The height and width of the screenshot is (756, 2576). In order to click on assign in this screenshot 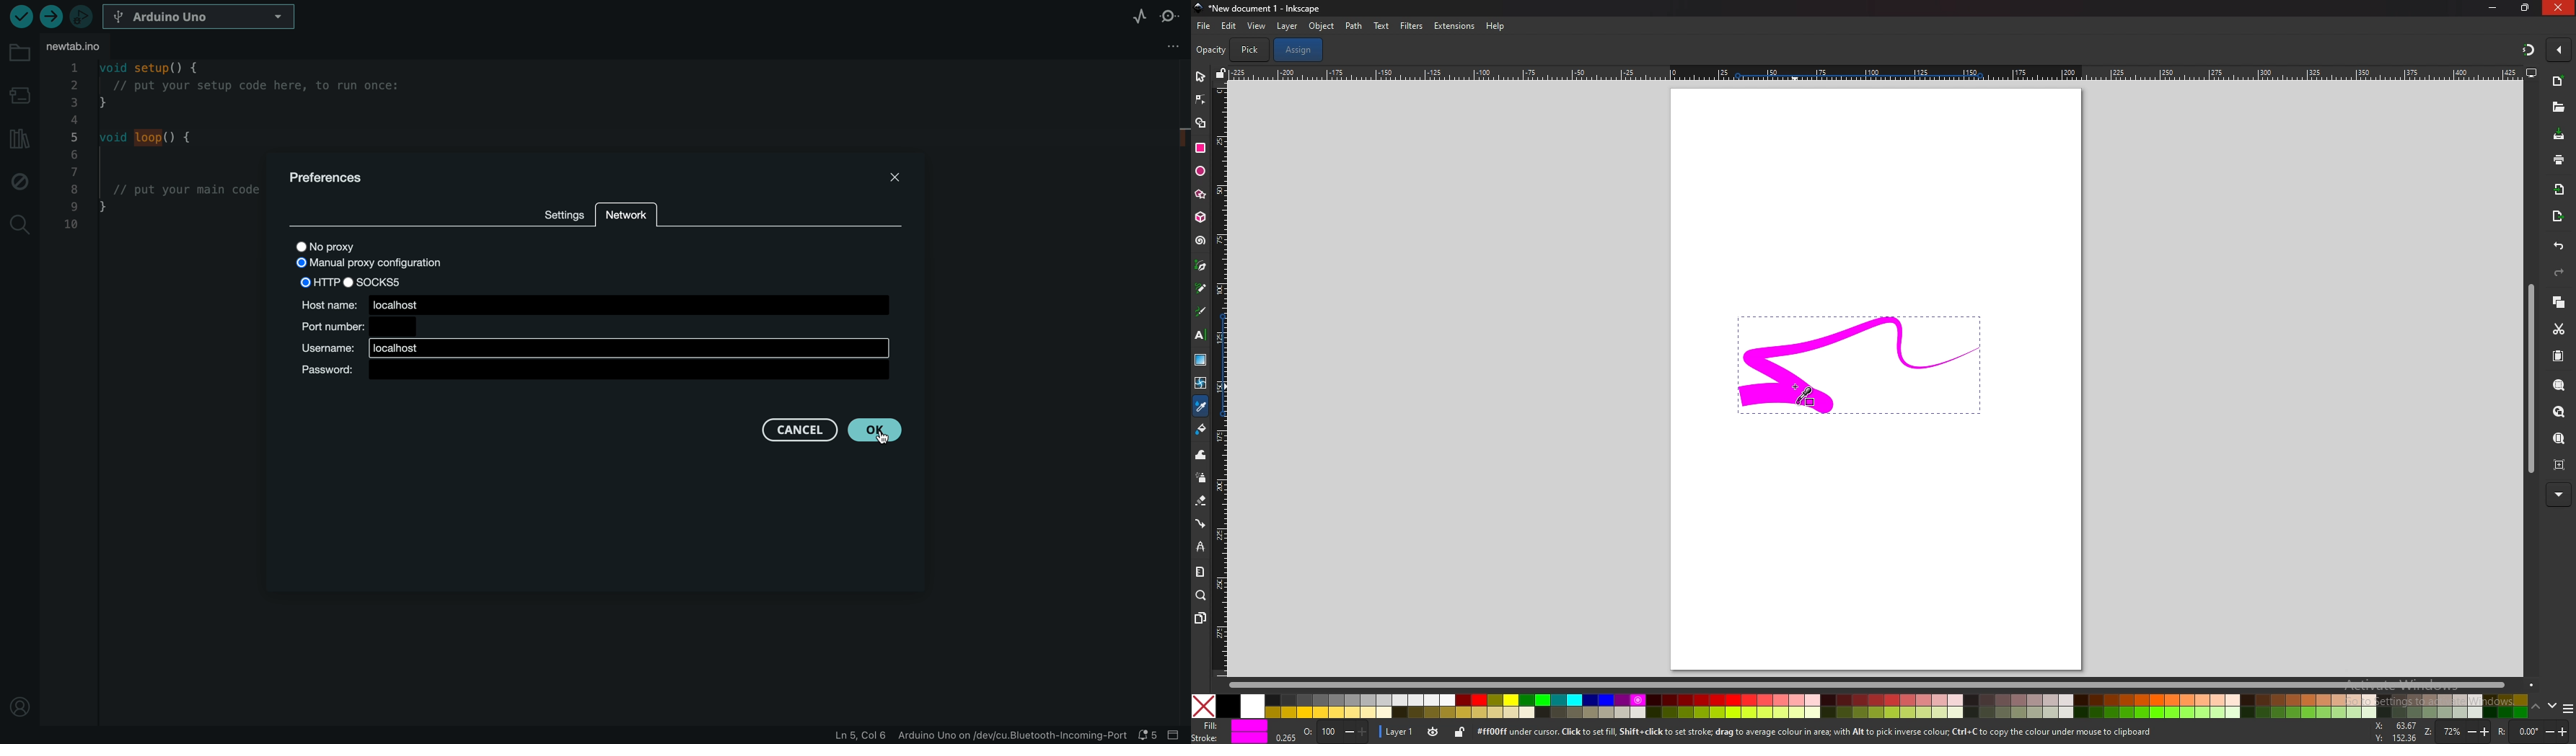, I will do `click(1301, 50)`.